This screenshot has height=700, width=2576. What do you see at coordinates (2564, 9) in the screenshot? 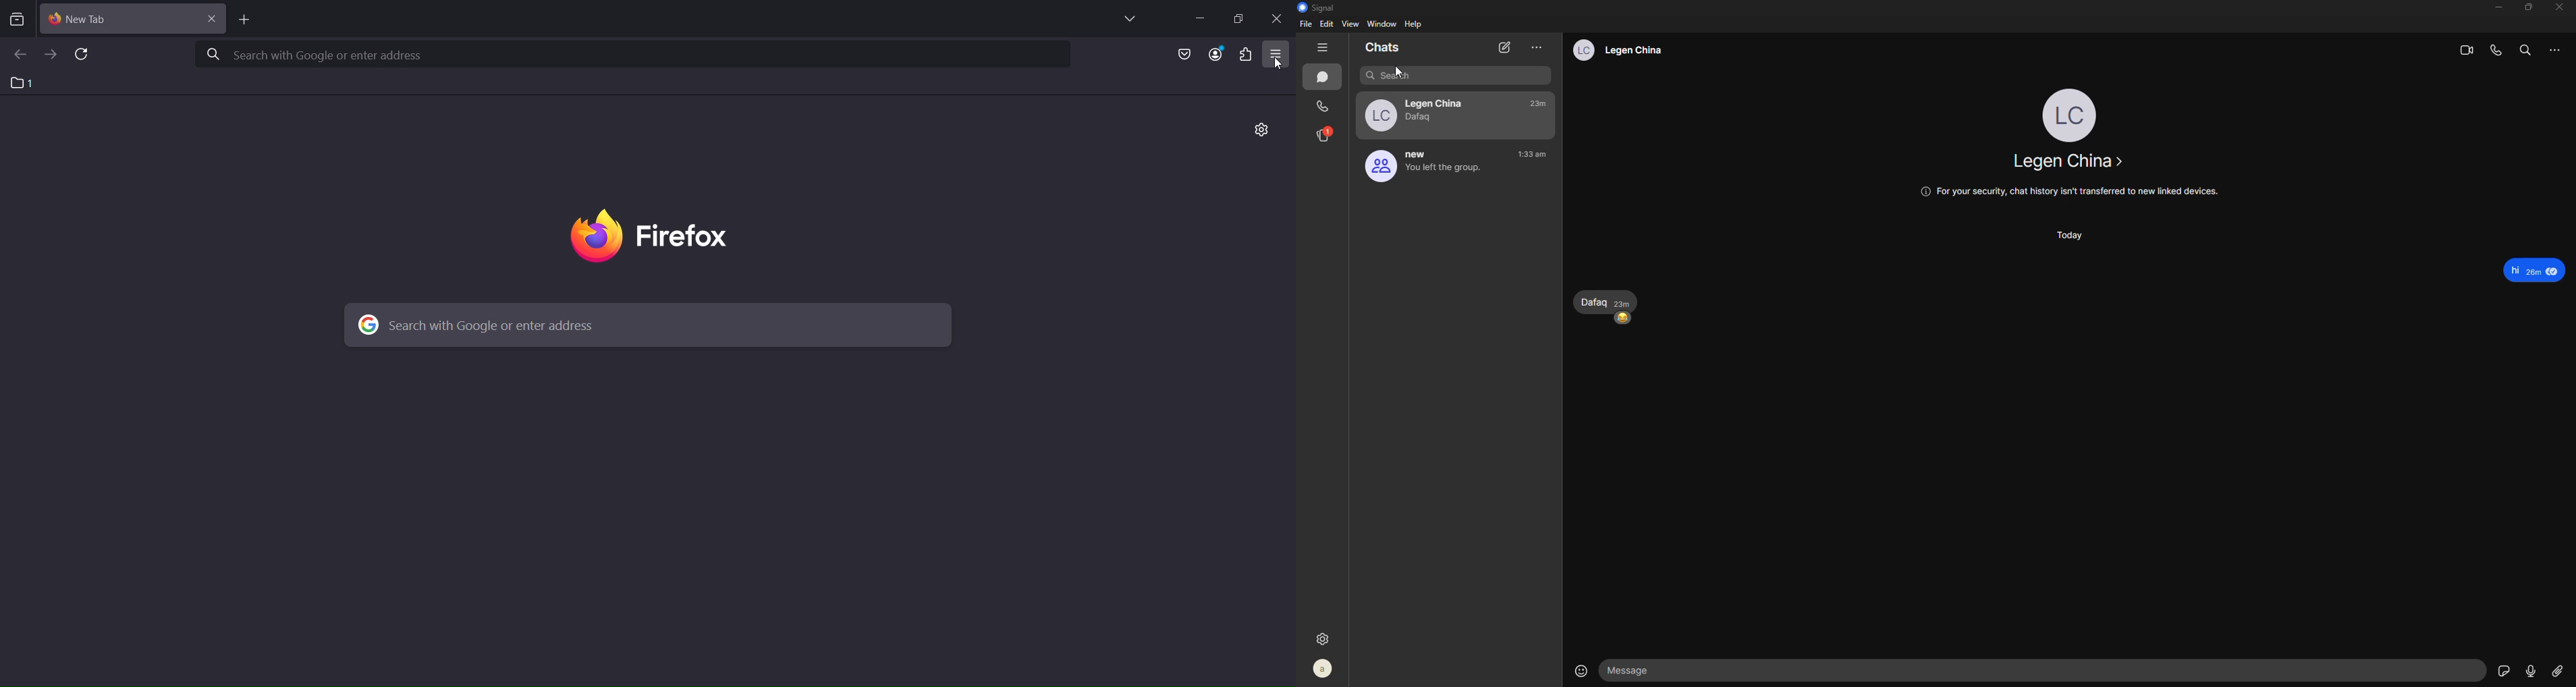
I see `close` at bounding box center [2564, 9].